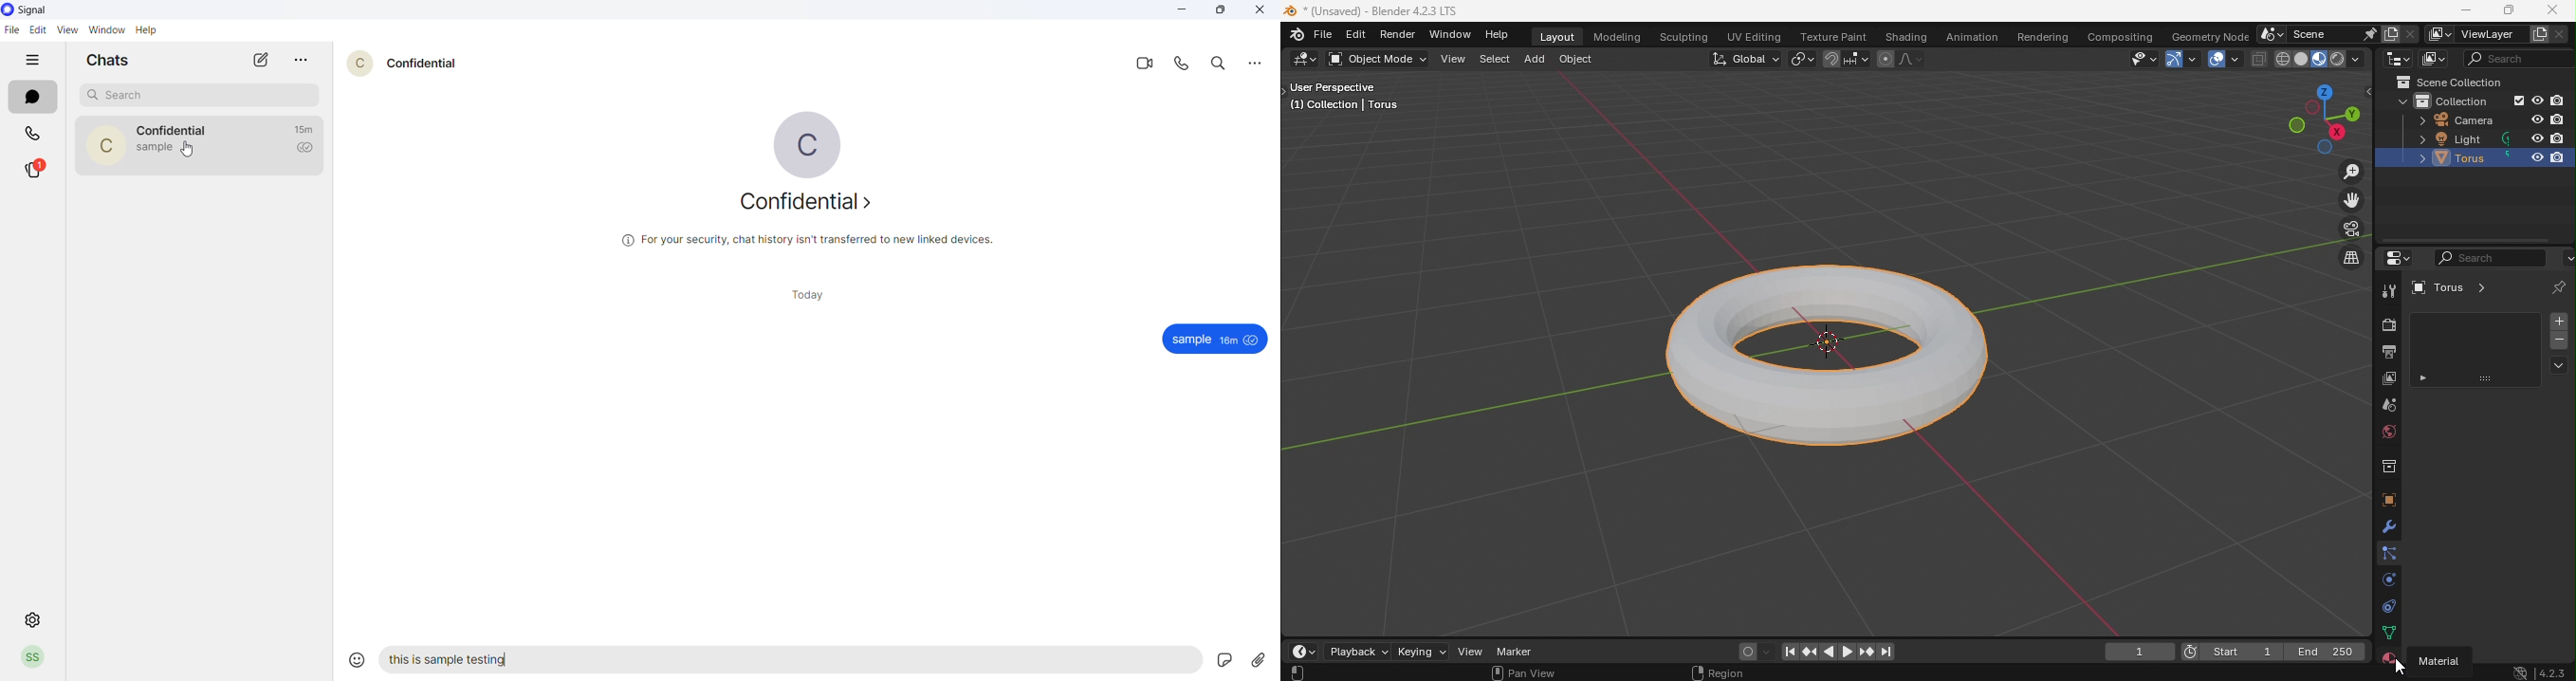 This screenshot has width=2576, height=700. Describe the element at coordinates (2282, 59) in the screenshot. I see `Viewport shading` at that location.